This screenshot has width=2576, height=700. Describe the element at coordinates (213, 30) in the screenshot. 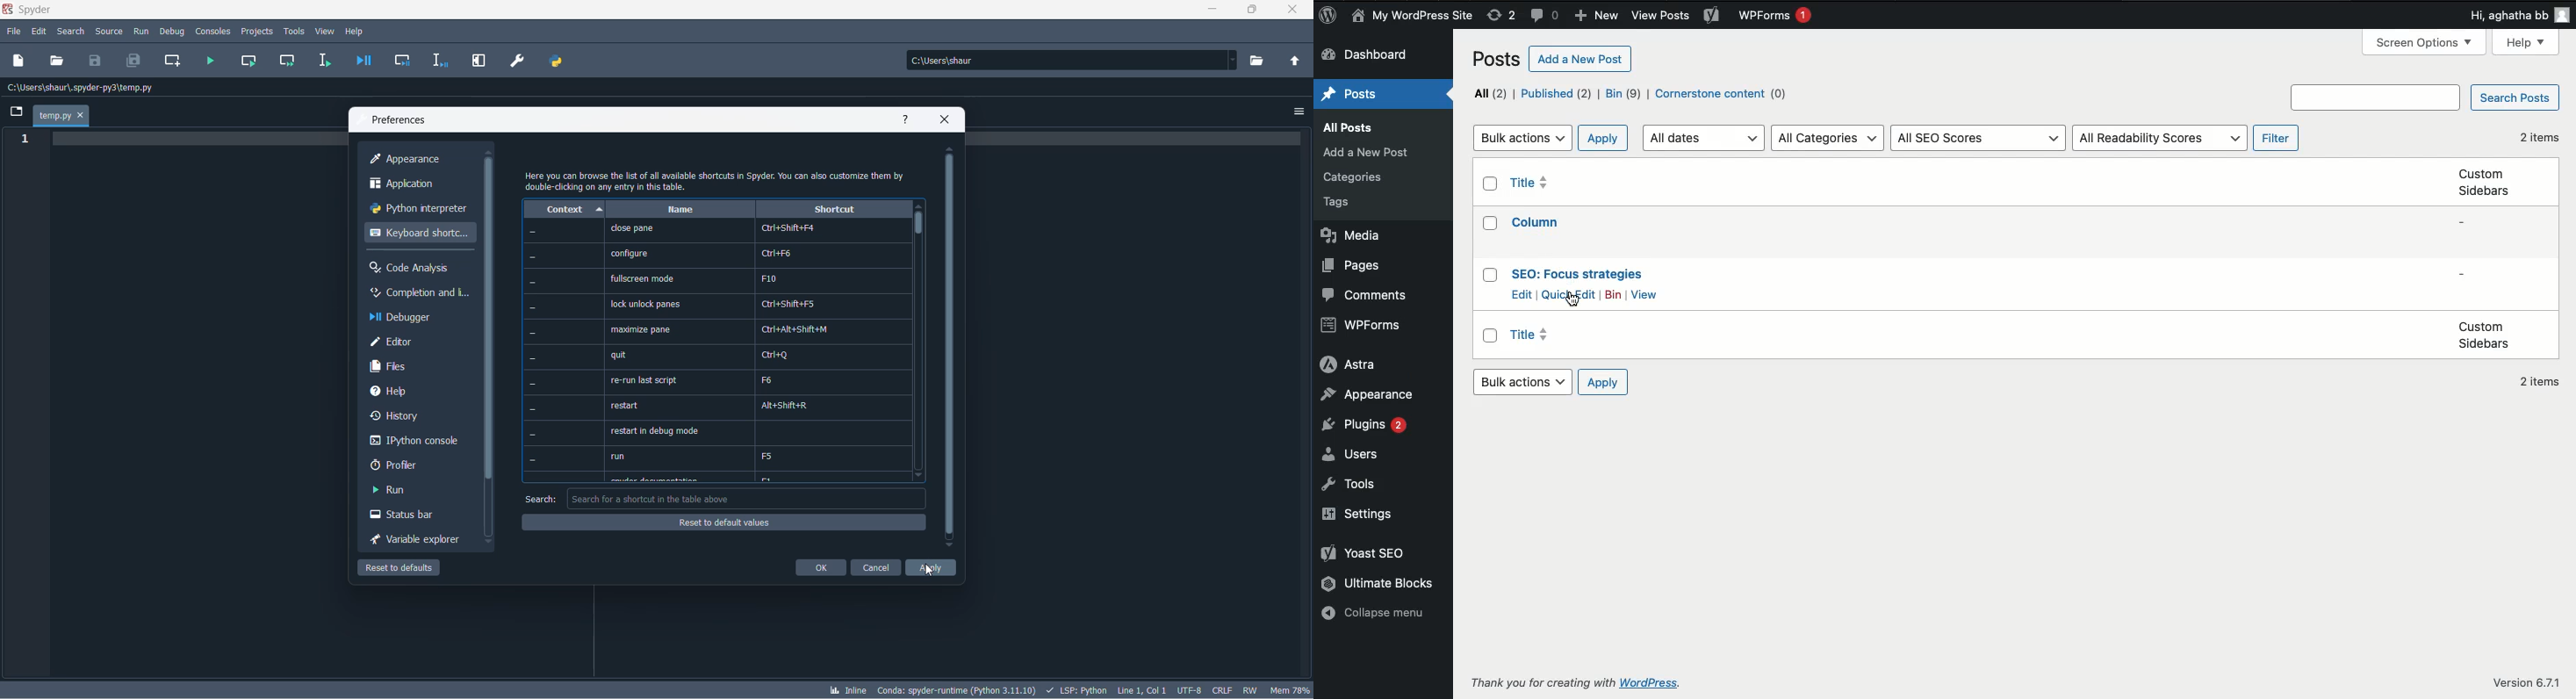

I see `consoles` at that location.